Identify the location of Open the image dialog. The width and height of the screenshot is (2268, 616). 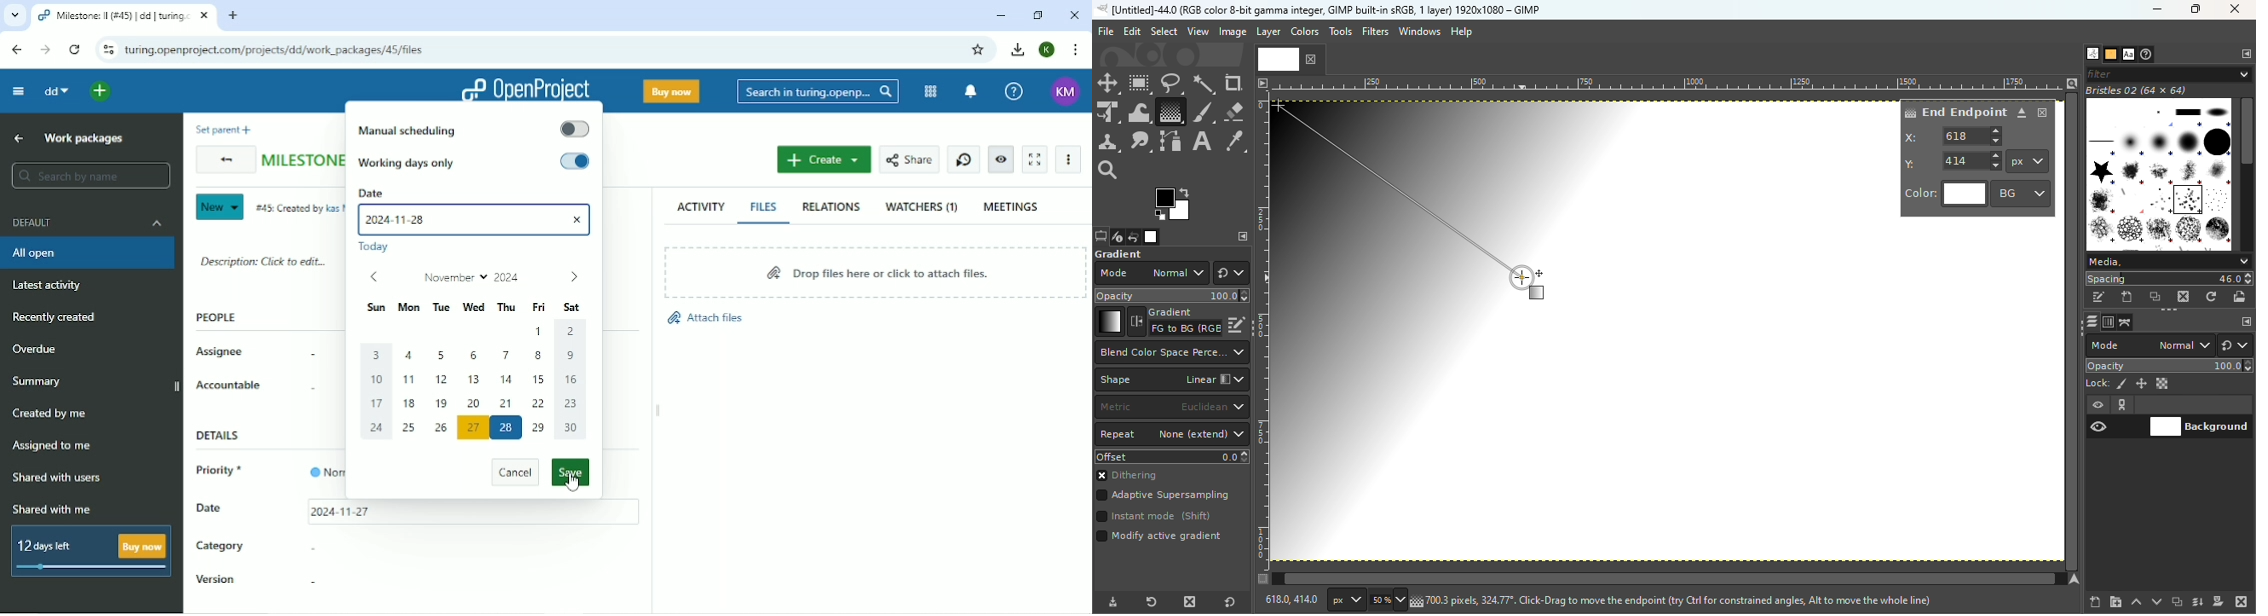
(1149, 237).